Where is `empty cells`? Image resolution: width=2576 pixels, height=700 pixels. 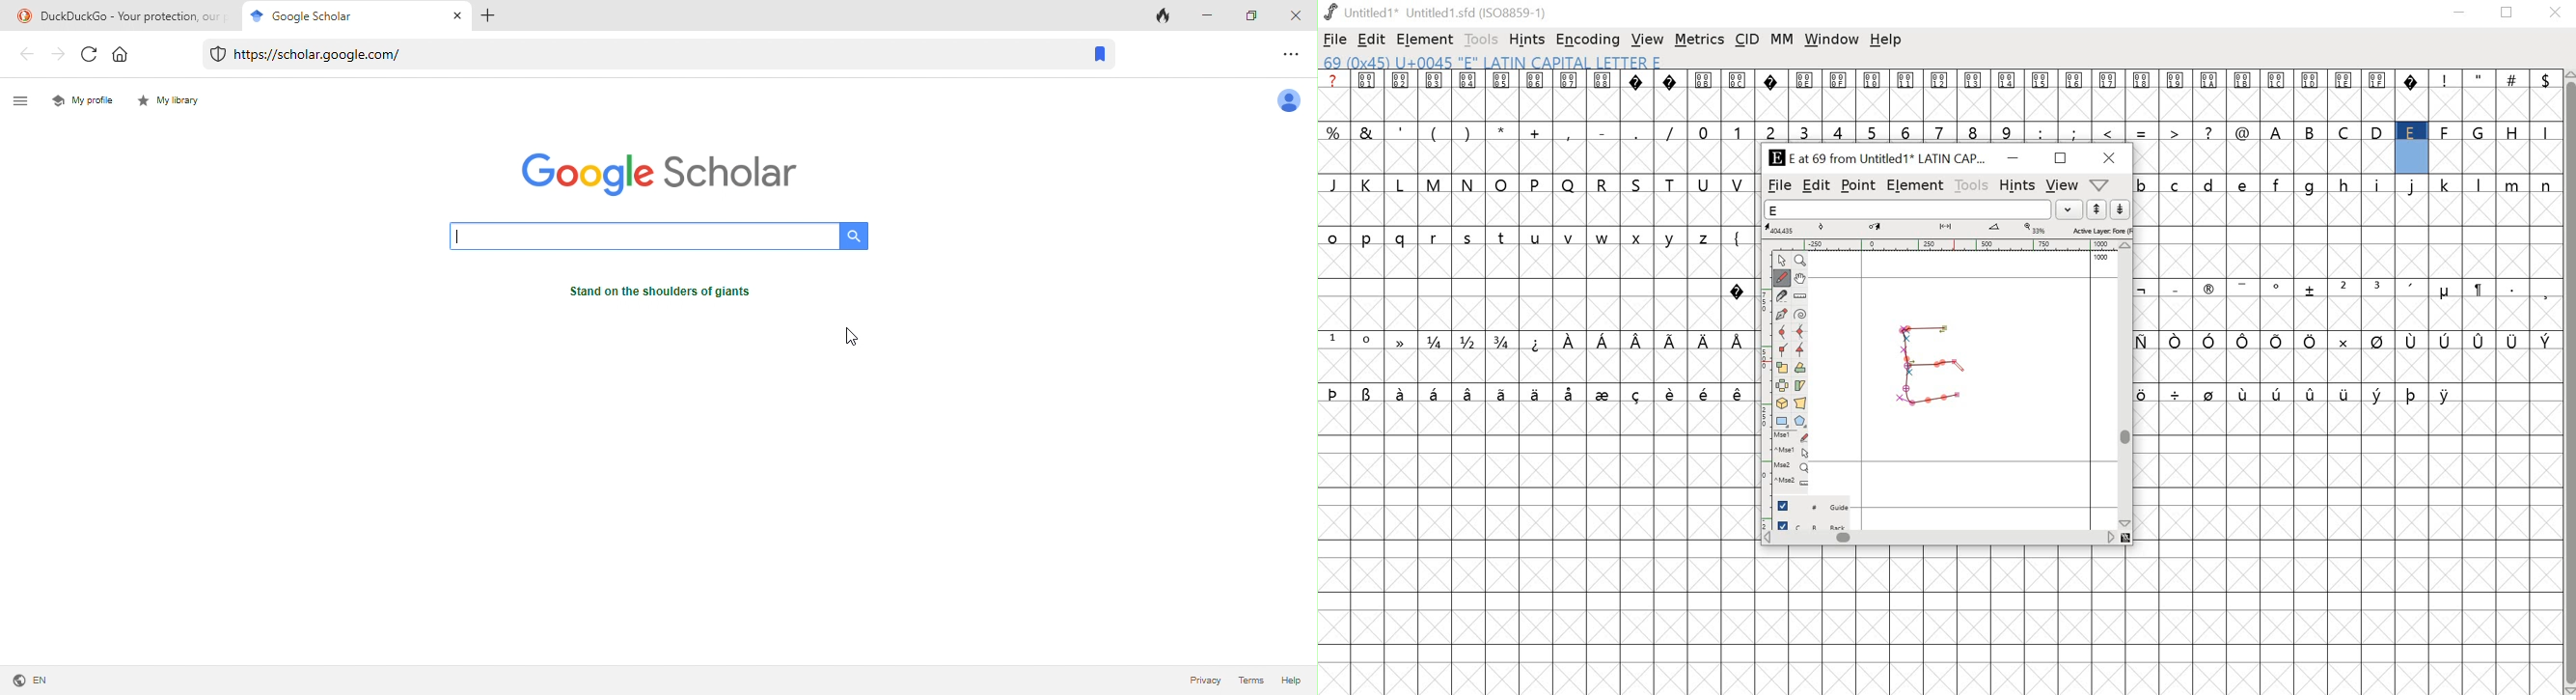 empty cells is located at coordinates (1949, 621).